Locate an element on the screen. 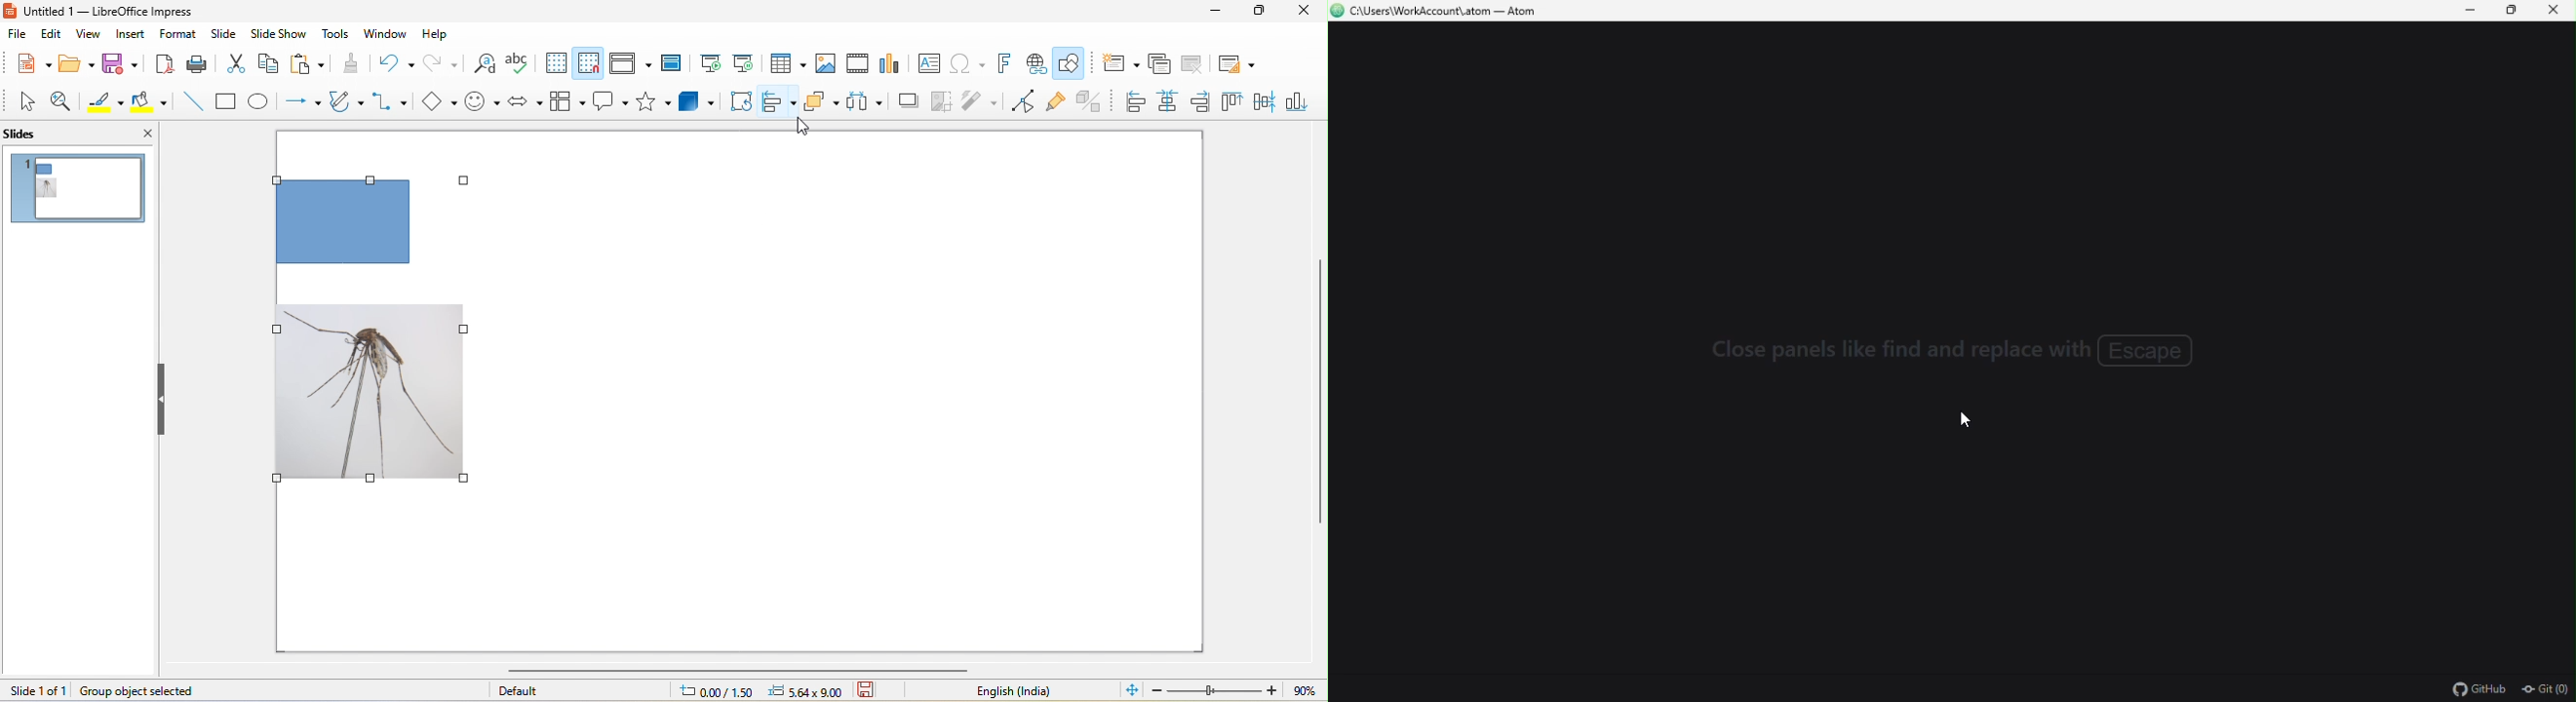 This screenshot has width=2576, height=728. slide show is located at coordinates (284, 36).